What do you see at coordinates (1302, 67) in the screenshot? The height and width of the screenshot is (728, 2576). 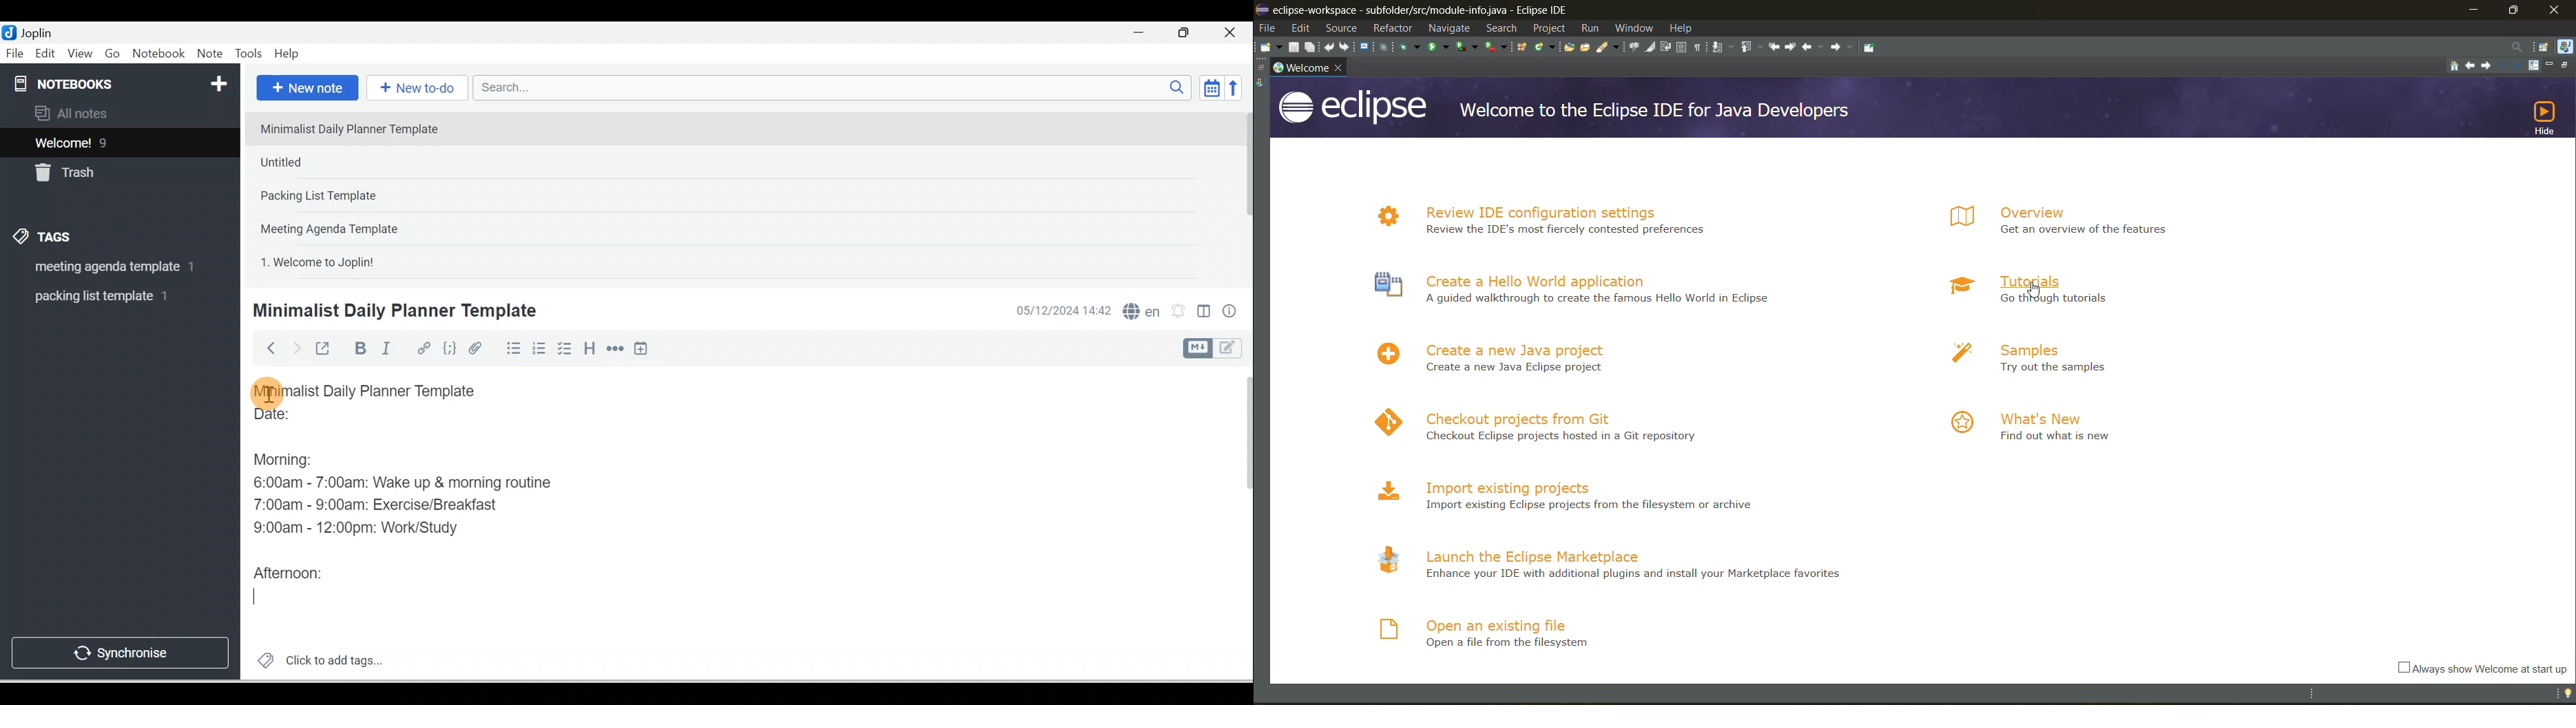 I see `welcome` at bounding box center [1302, 67].